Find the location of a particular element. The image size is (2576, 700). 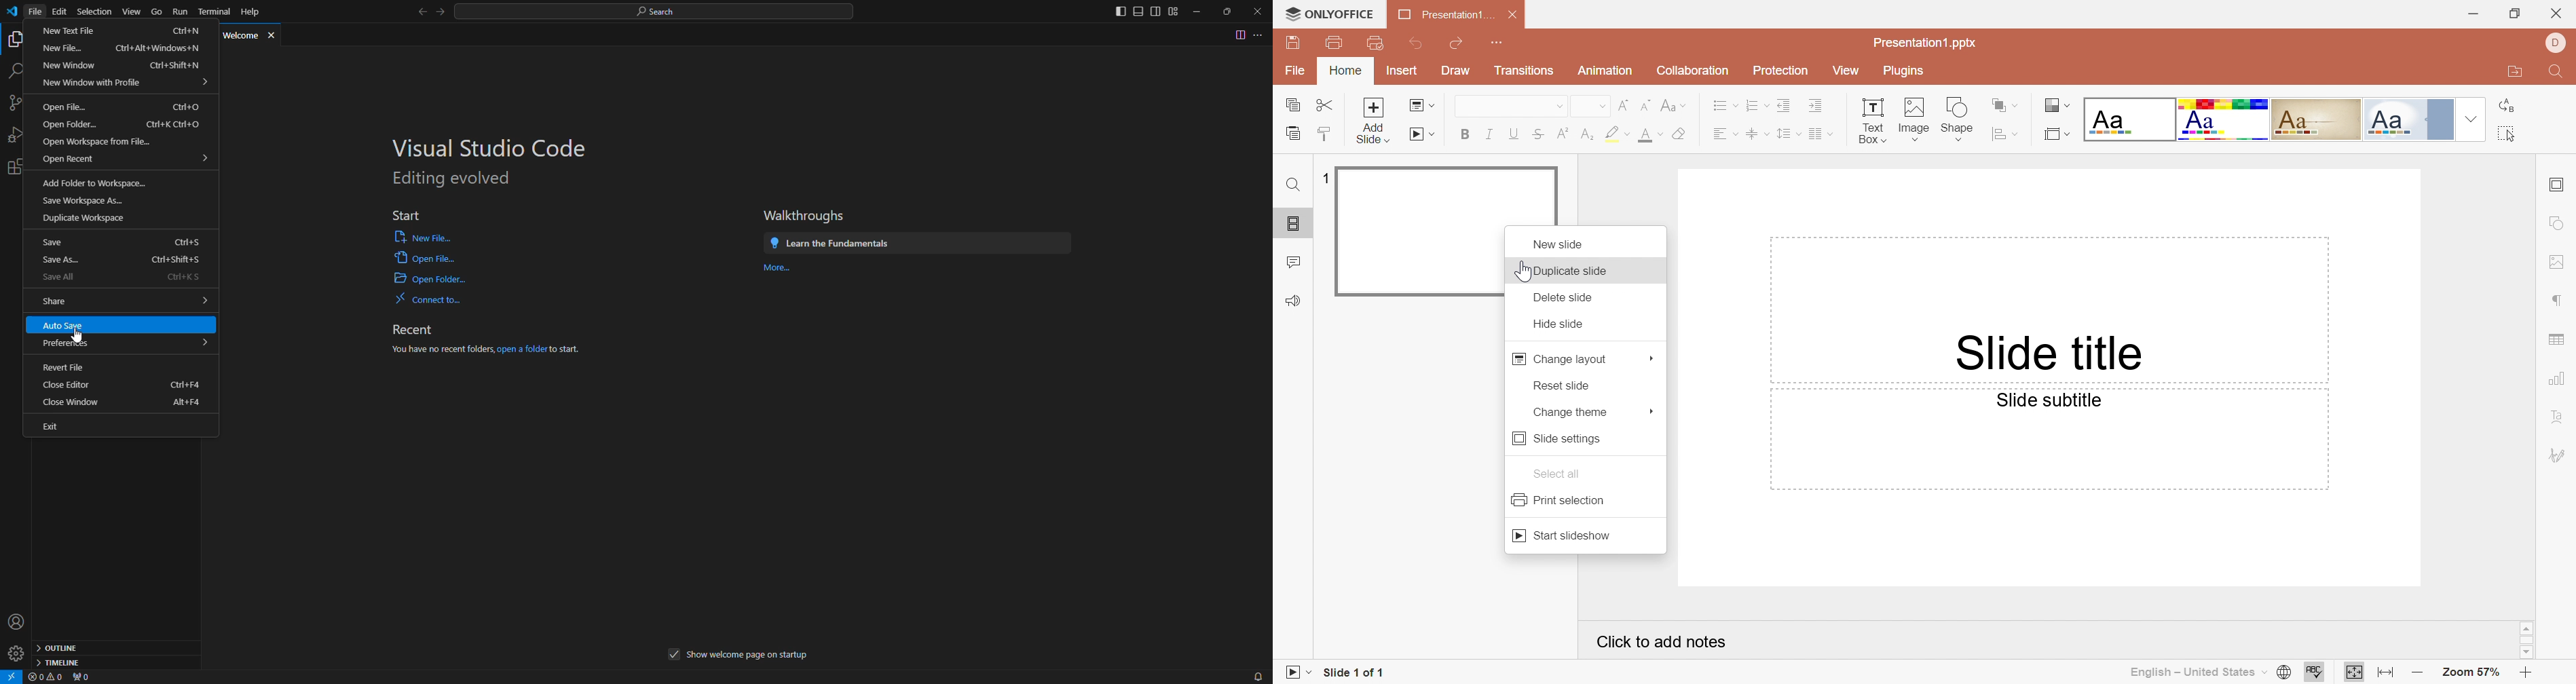

Collaboration is located at coordinates (1694, 70).